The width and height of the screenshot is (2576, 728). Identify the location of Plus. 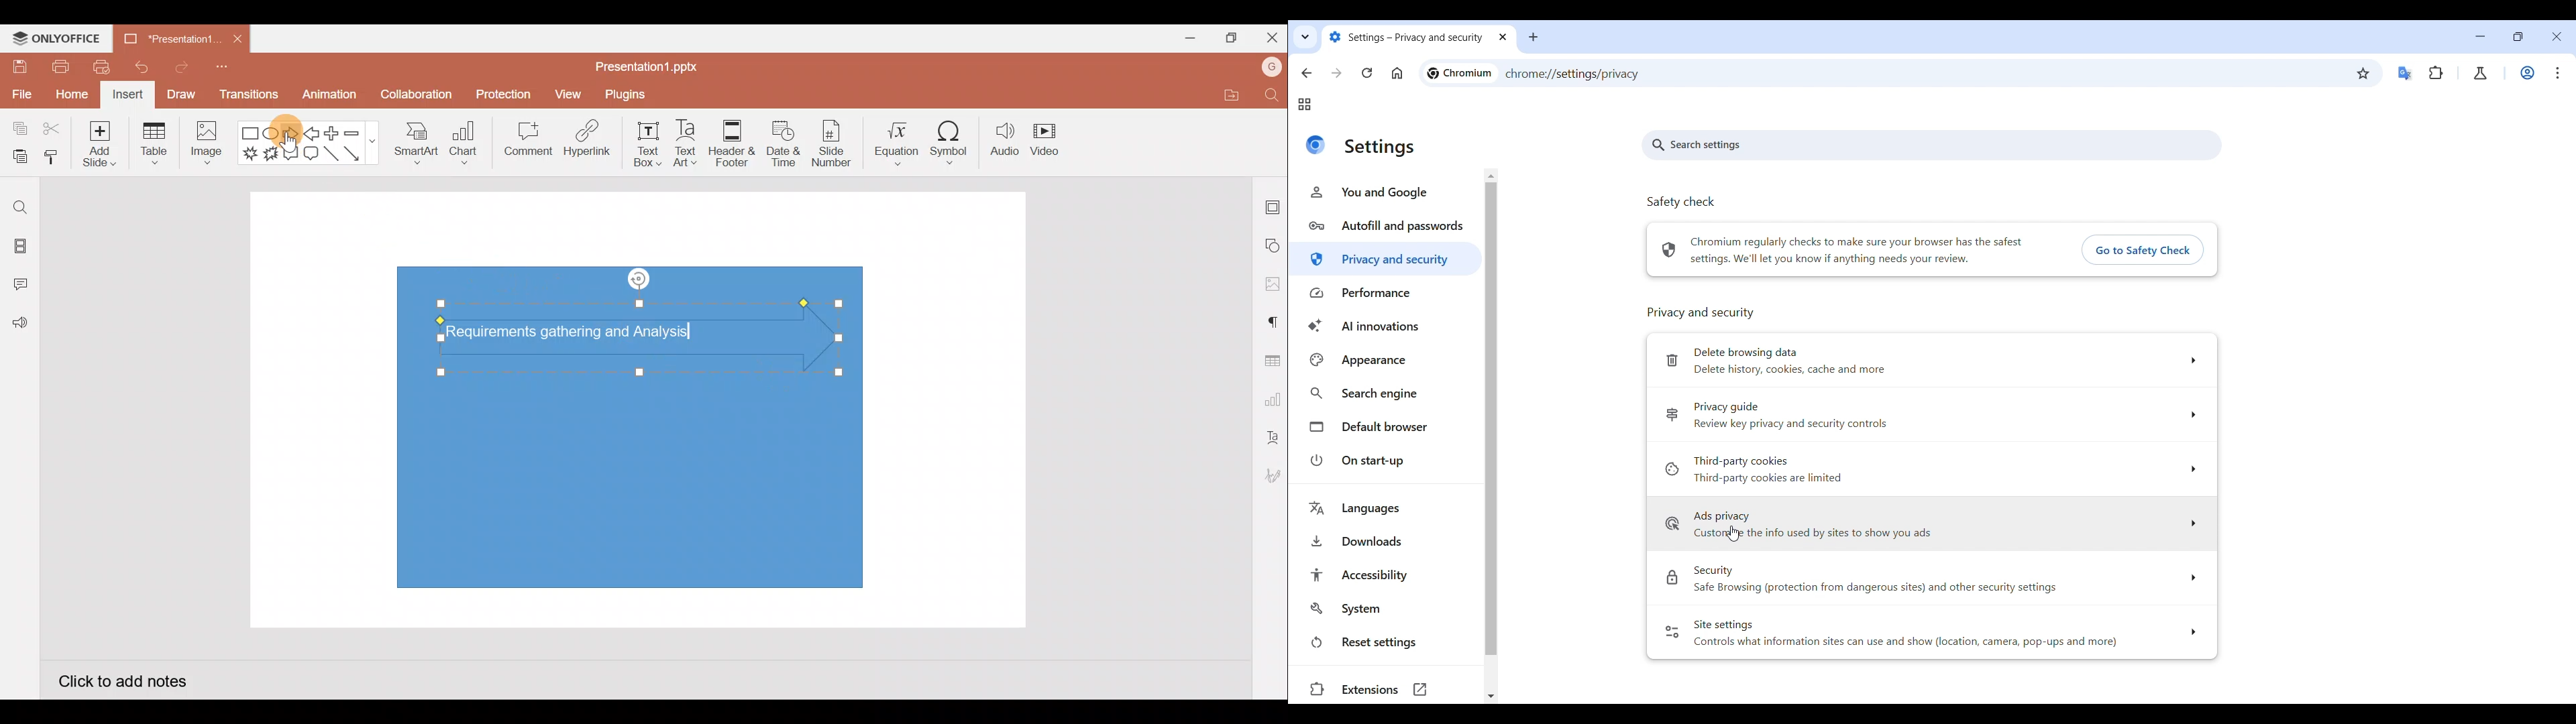
(335, 133).